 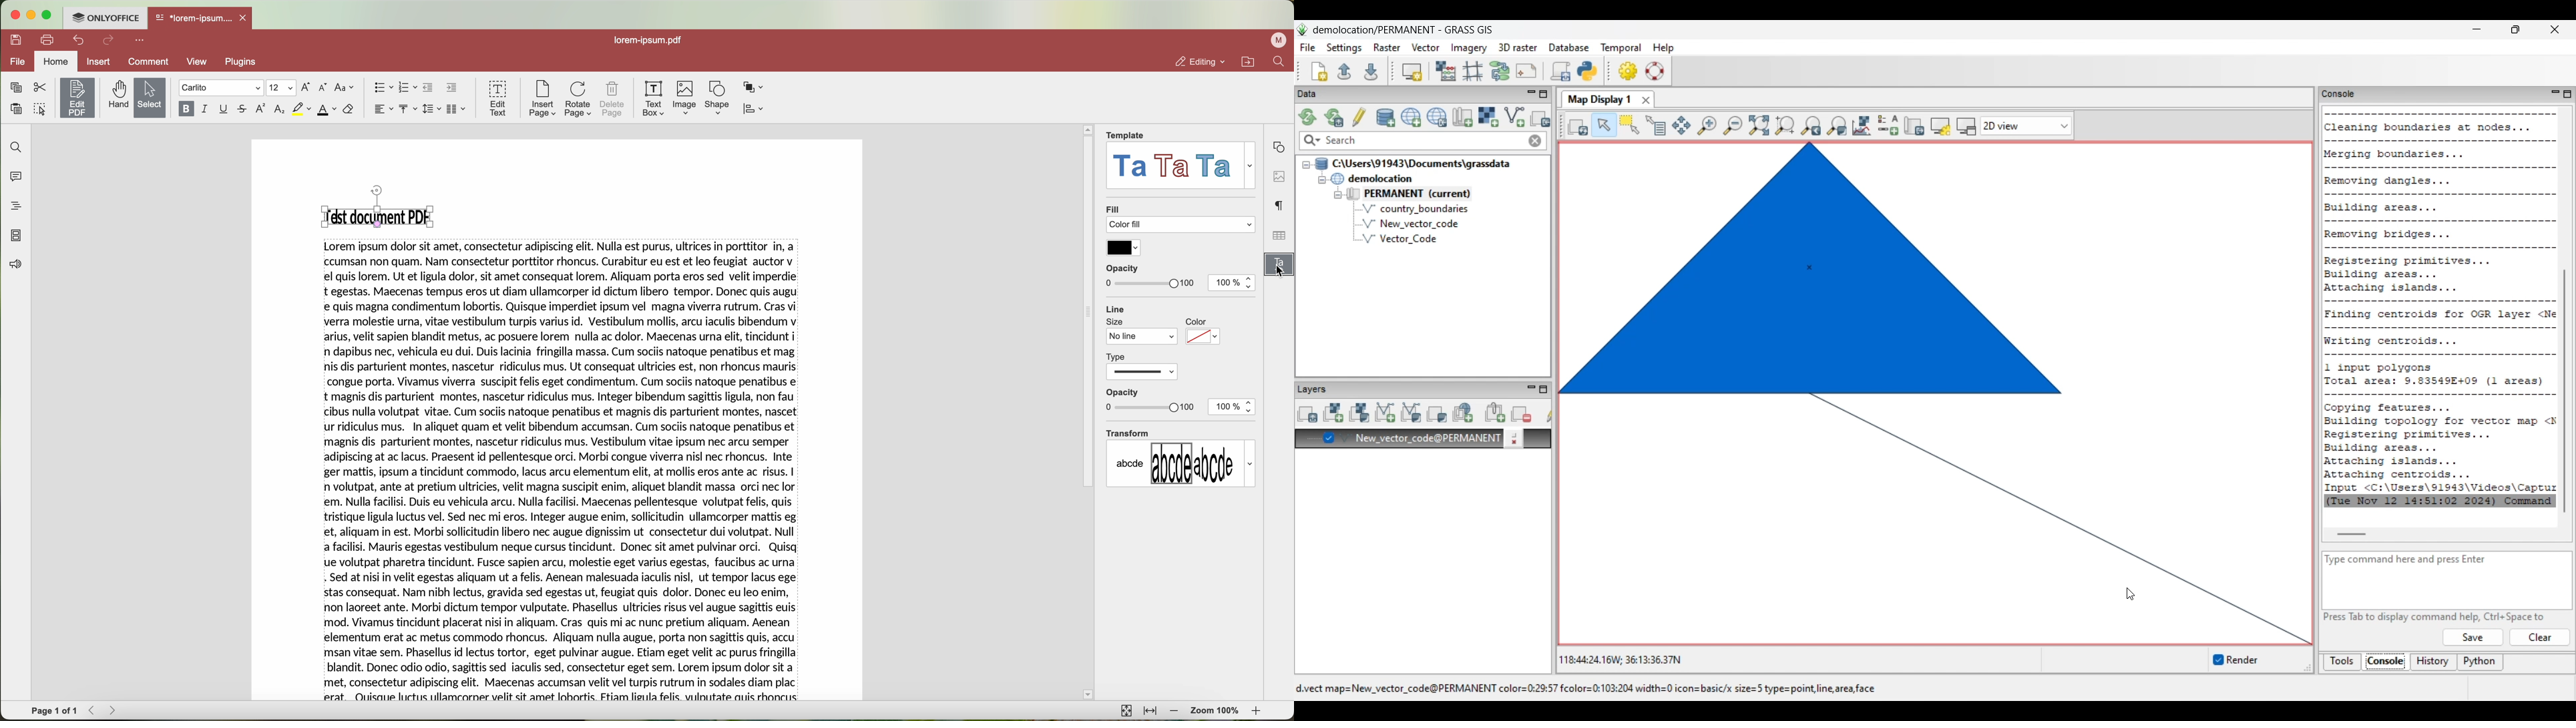 I want to click on search, so click(x=15, y=147).